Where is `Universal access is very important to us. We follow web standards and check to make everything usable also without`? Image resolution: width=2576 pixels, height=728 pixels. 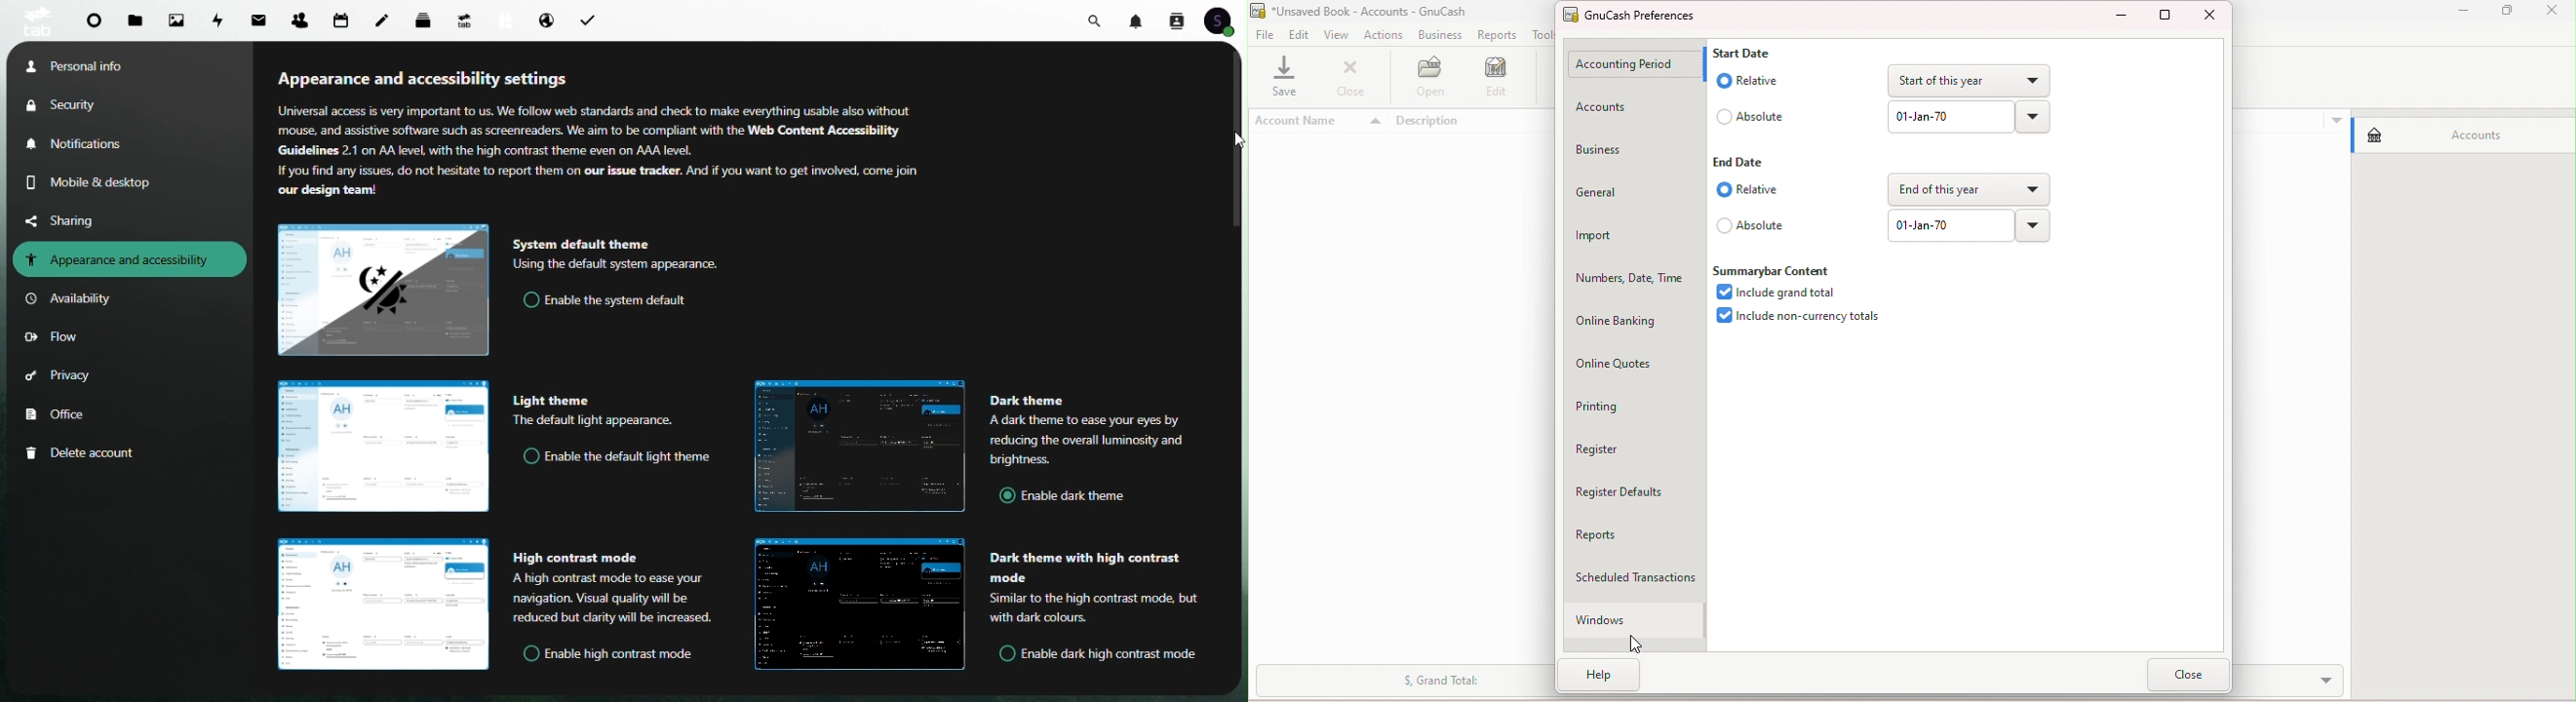 Universal access is very important to us. We follow web standards and check to make everything usable also without is located at coordinates (599, 111).